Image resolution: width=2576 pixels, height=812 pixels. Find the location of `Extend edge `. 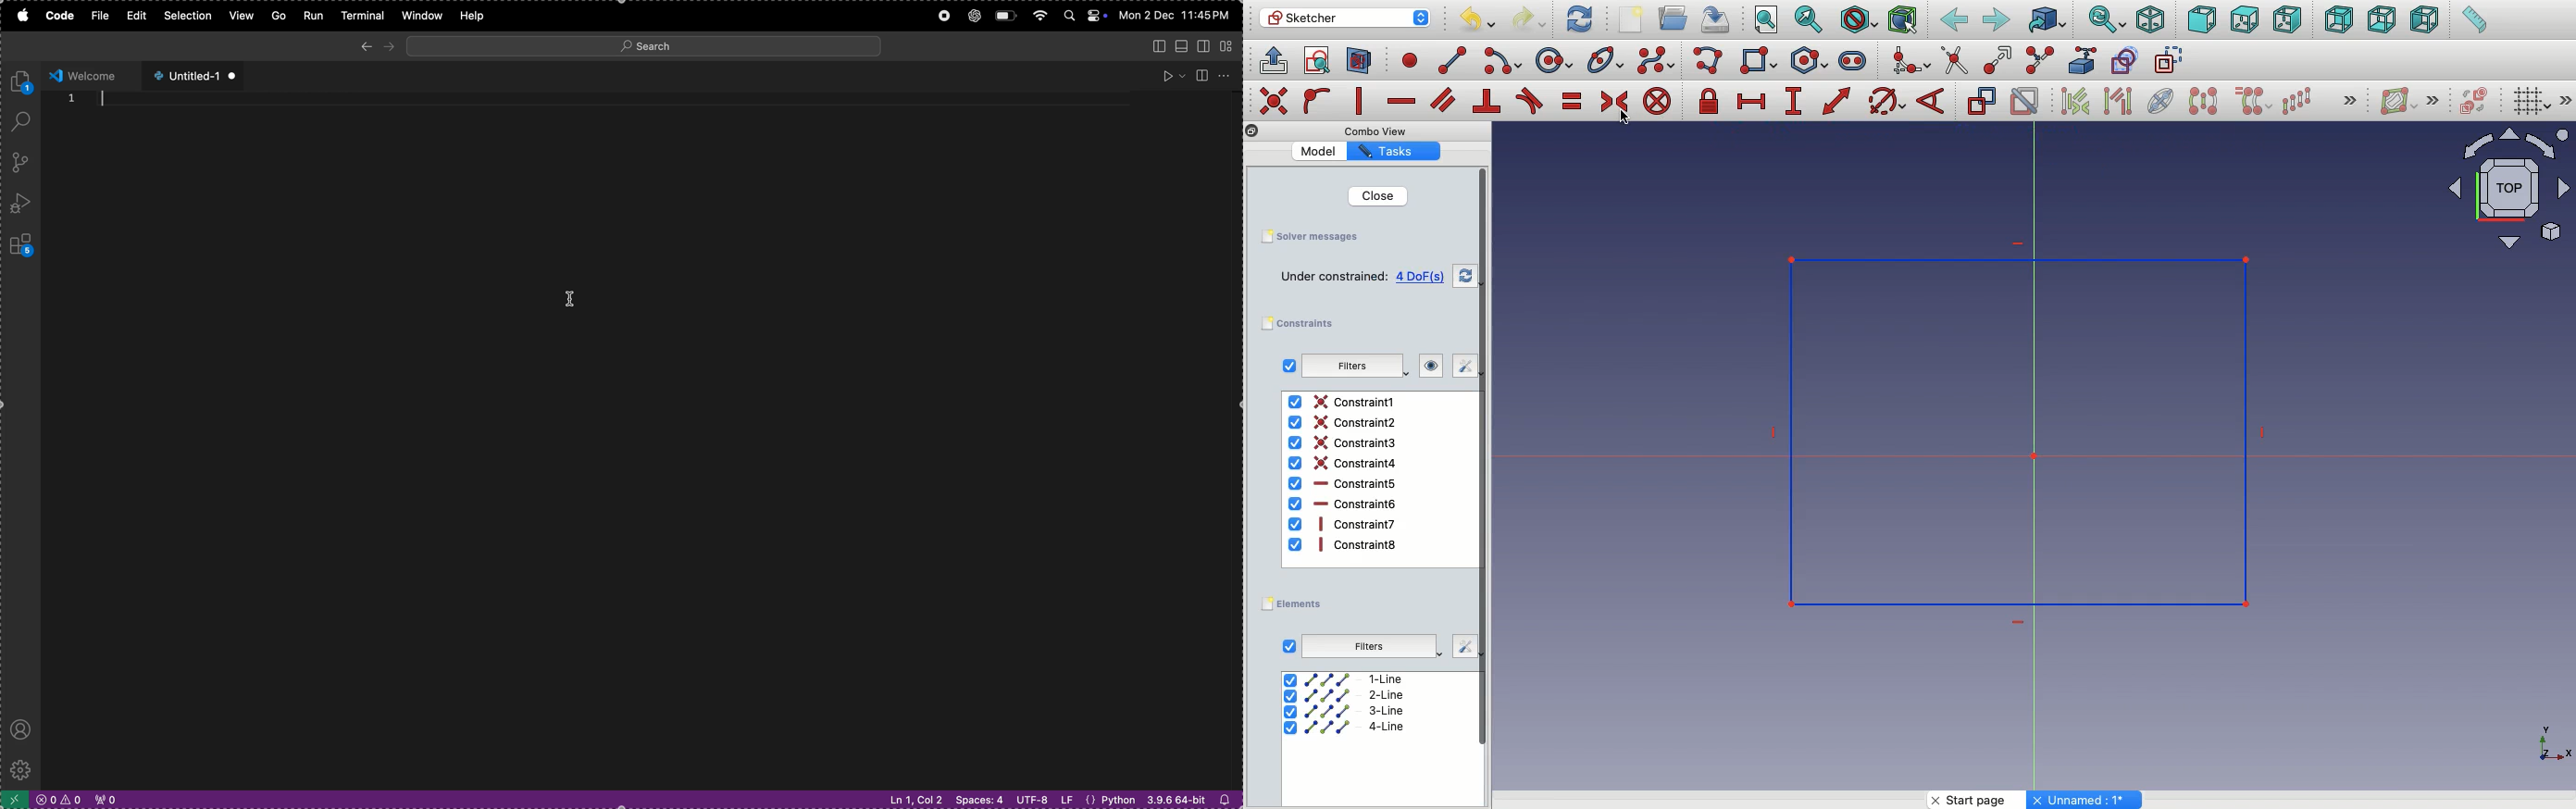

Extend edge  is located at coordinates (2000, 61).